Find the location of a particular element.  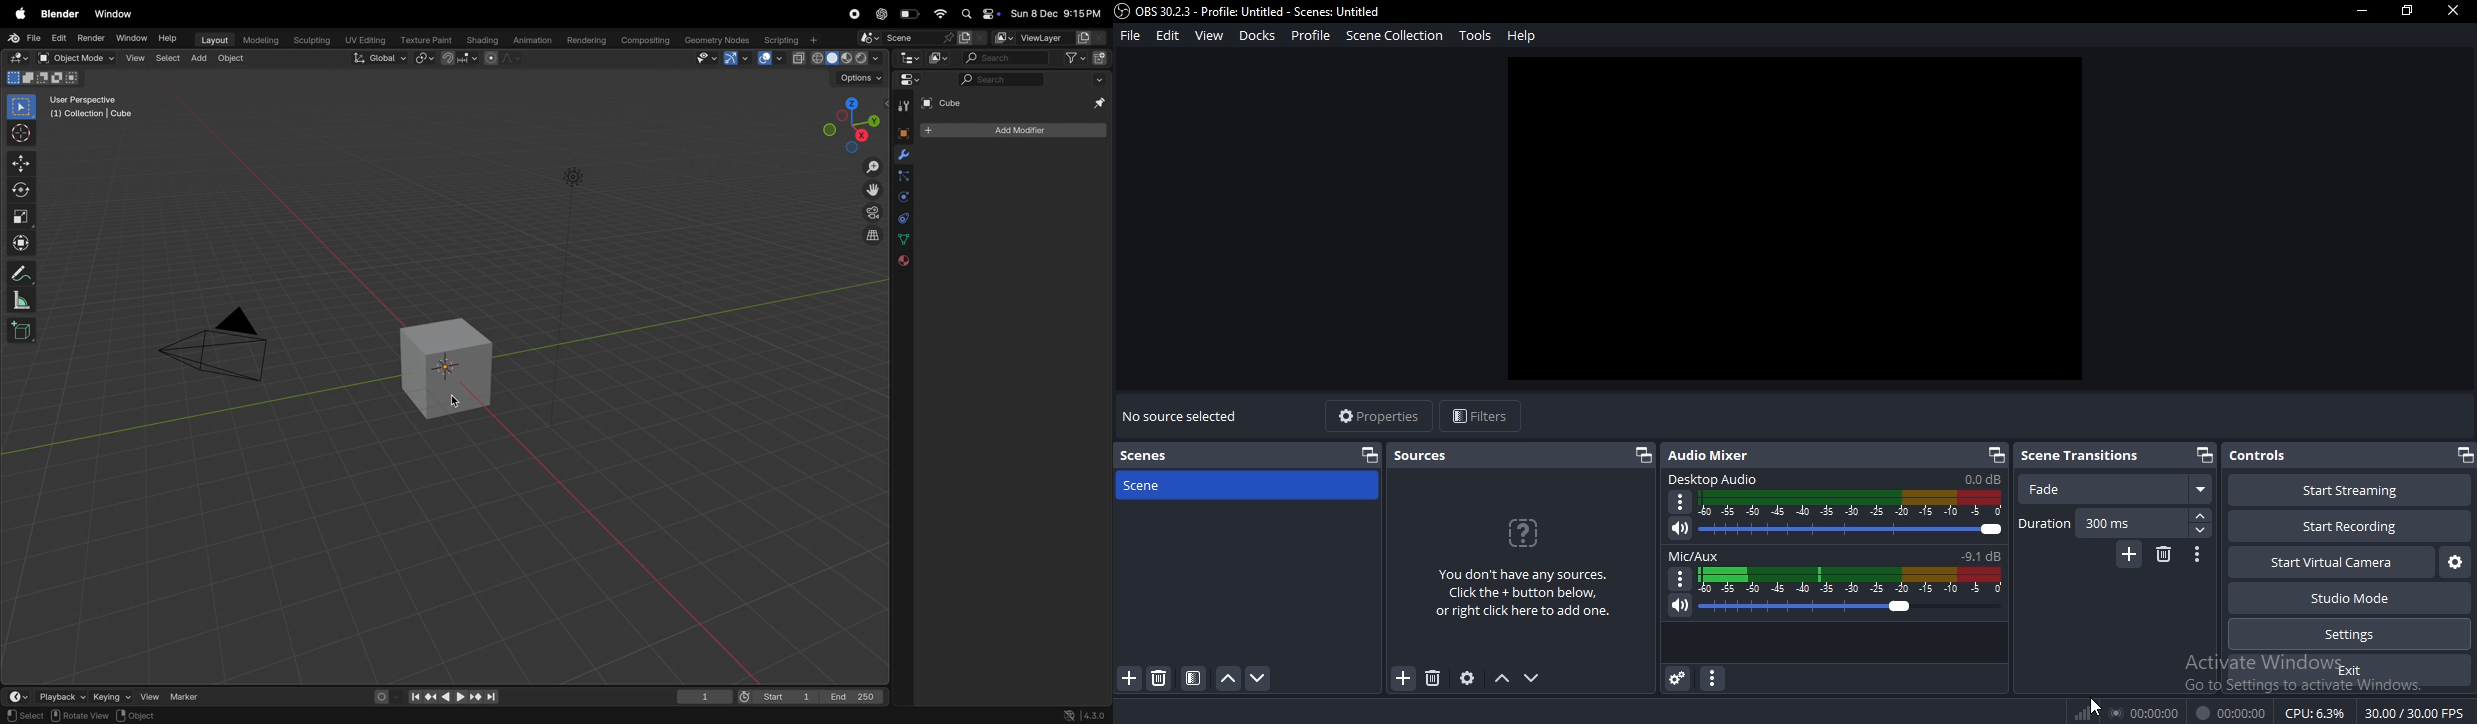

open is located at coordinates (43, 58).